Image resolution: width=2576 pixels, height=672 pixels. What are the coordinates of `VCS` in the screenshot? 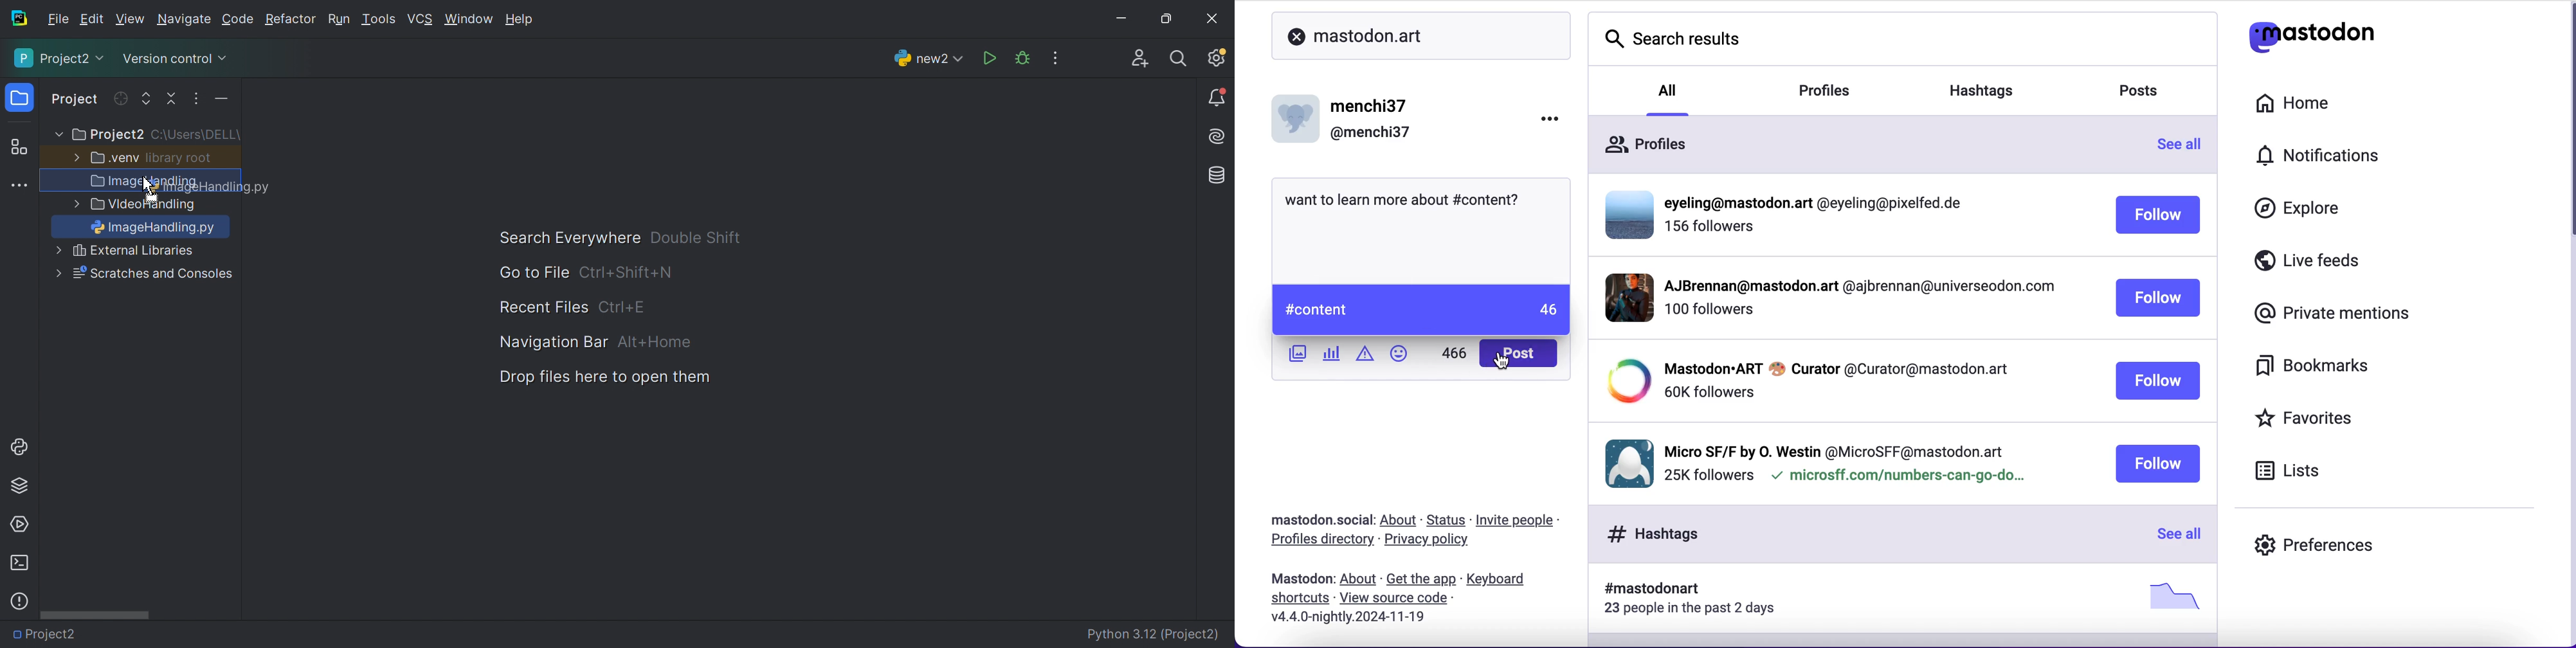 It's located at (421, 19).